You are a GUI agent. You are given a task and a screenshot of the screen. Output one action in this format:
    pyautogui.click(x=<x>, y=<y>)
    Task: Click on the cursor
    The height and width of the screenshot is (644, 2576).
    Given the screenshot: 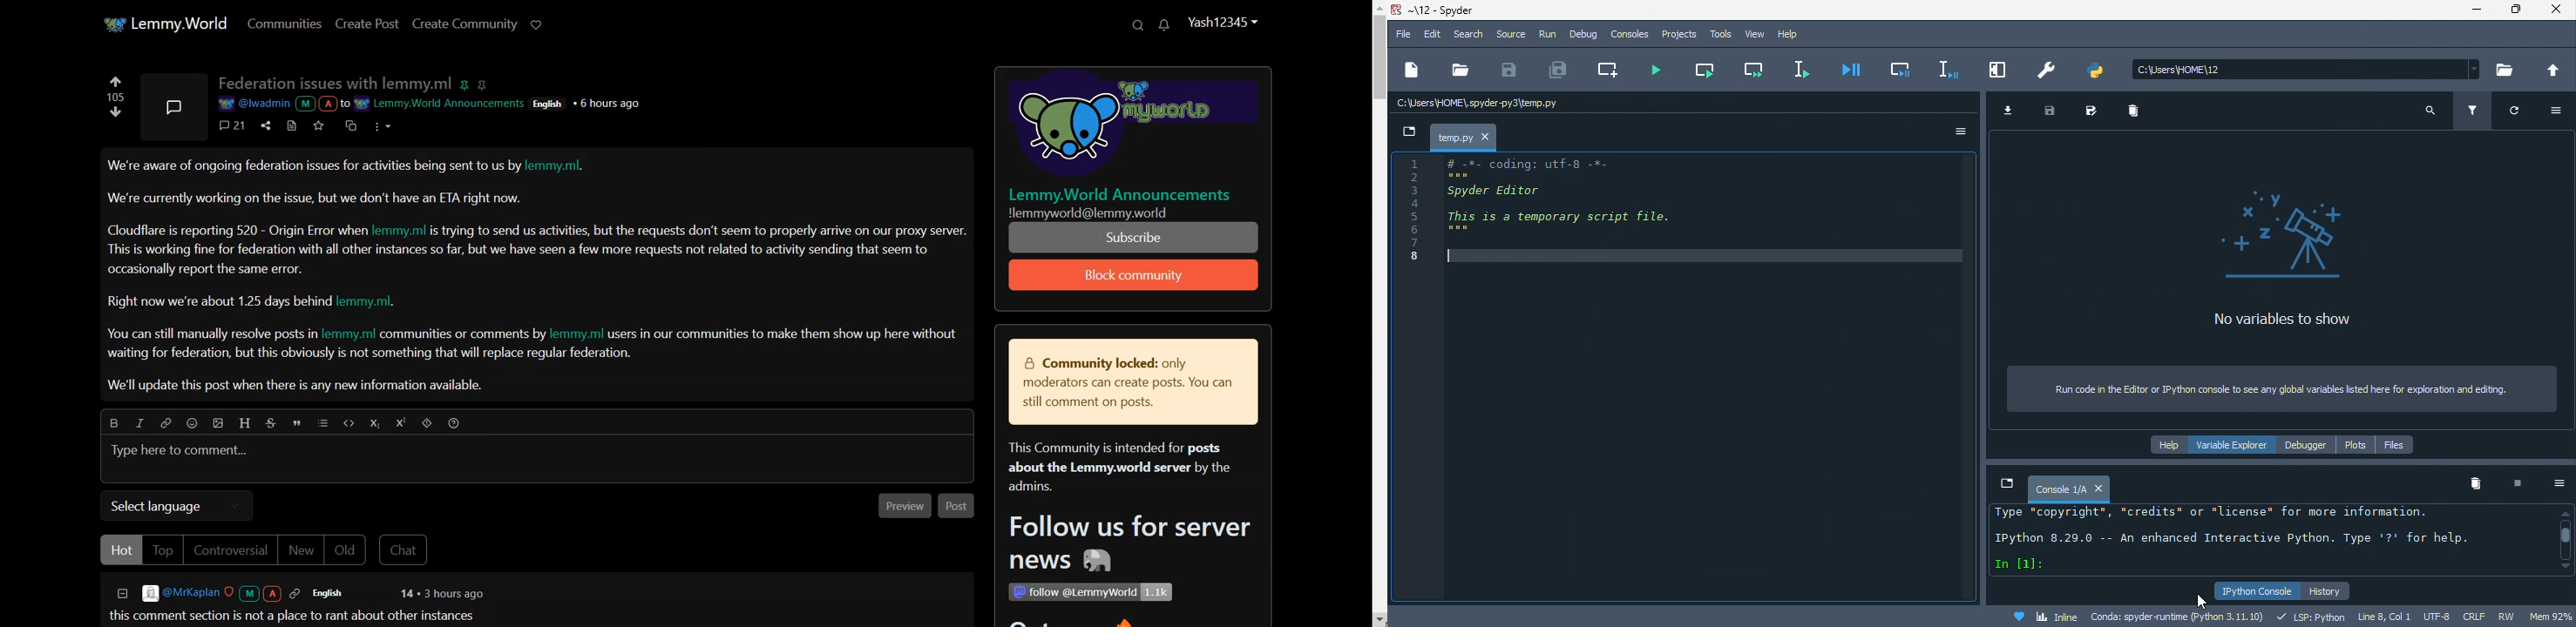 What is the action you would take?
    pyautogui.click(x=2198, y=599)
    